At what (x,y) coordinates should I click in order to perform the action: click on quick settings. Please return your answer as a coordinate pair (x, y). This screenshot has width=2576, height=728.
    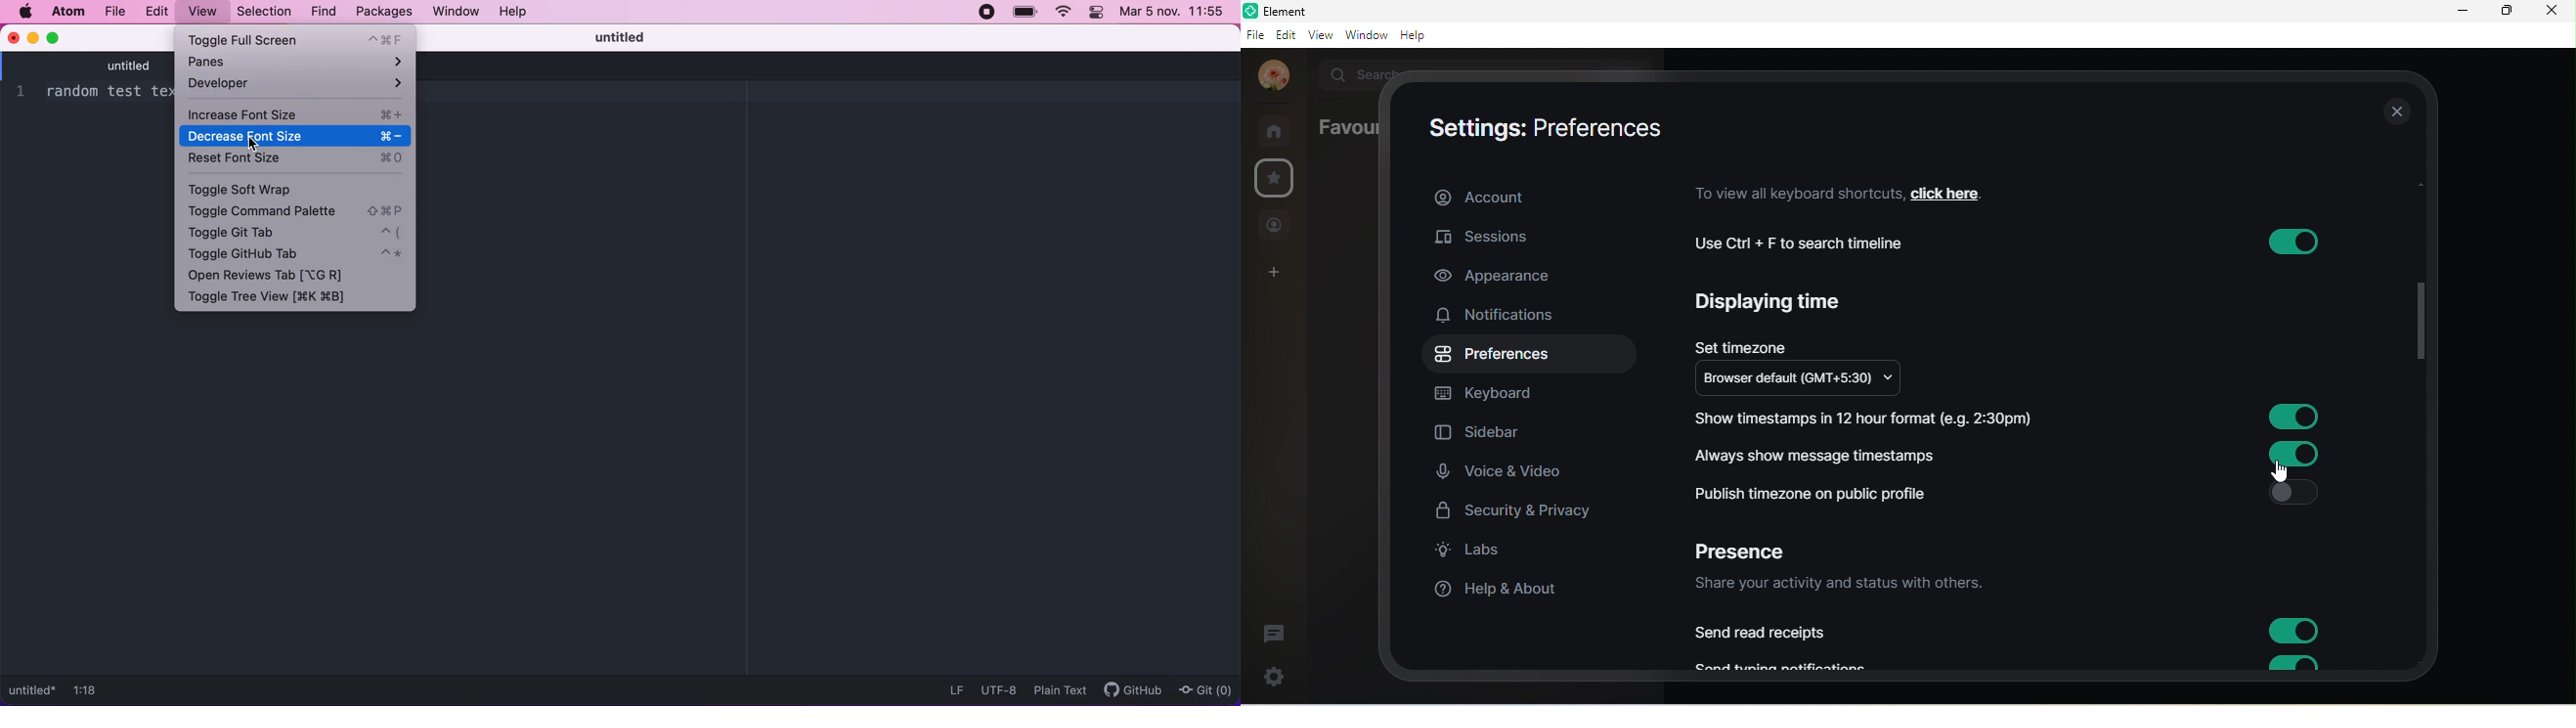
    Looking at the image, I should click on (1267, 677).